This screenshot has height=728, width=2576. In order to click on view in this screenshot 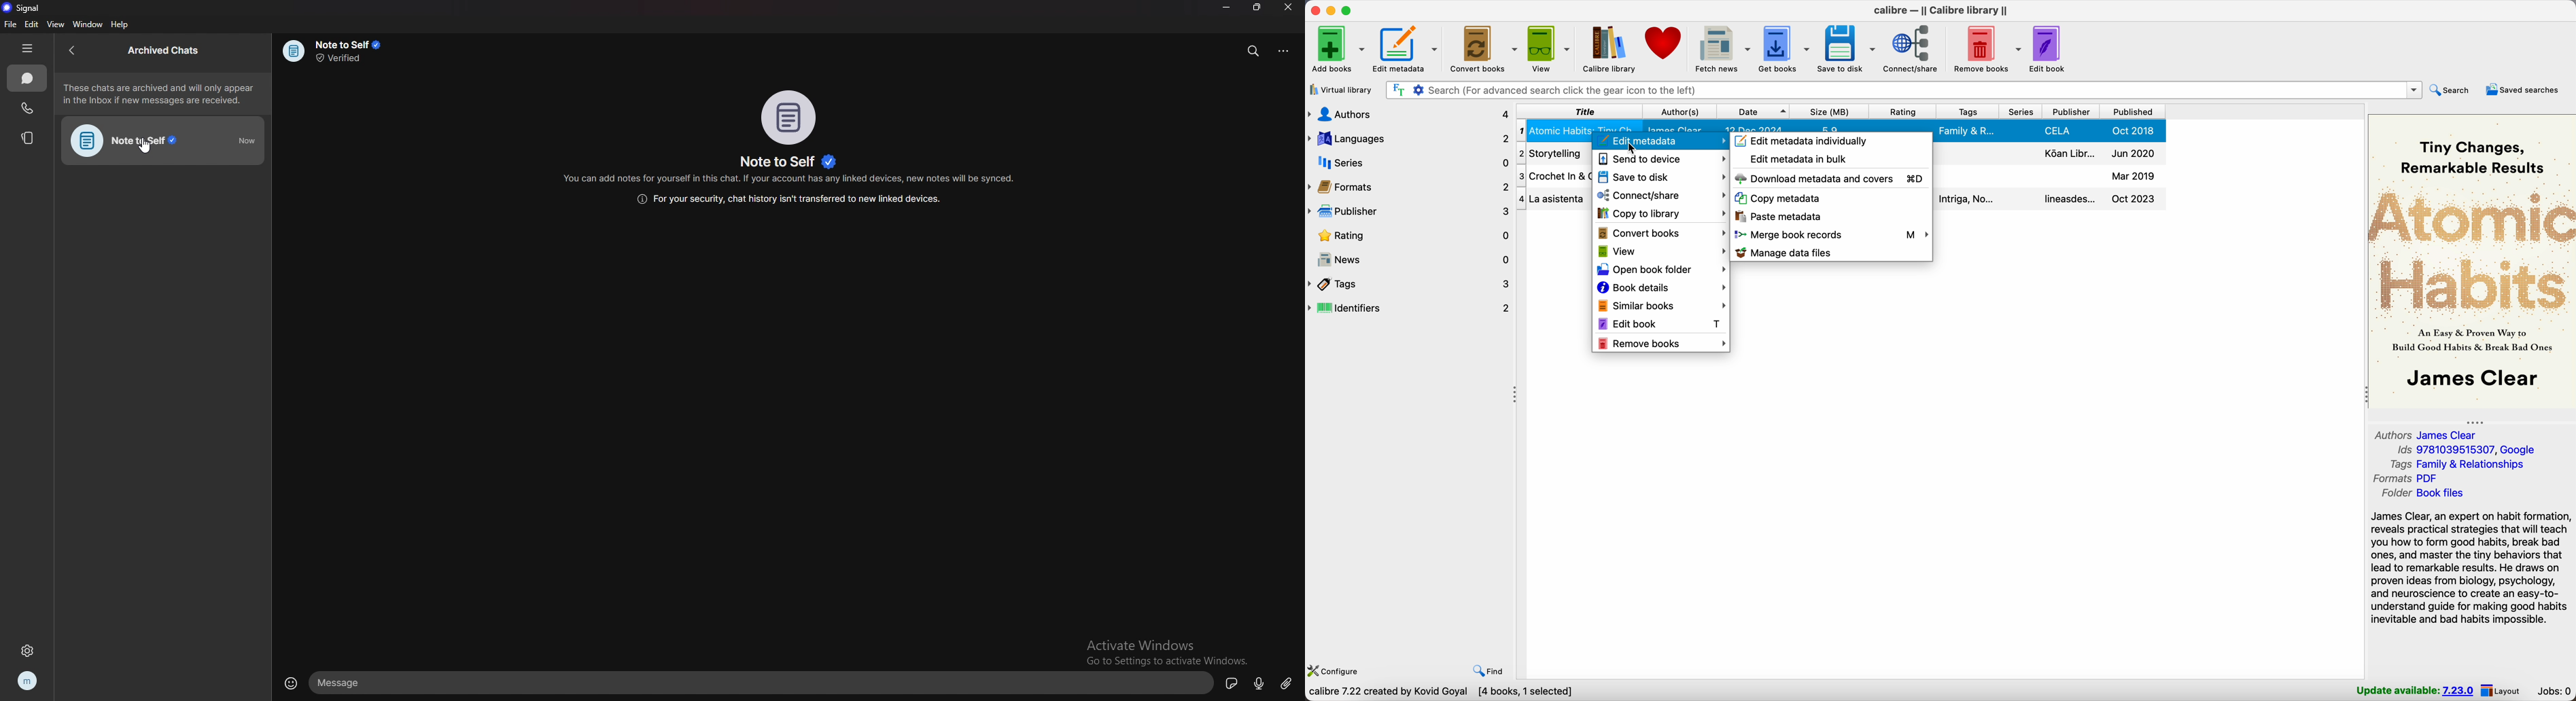, I will do `click(56, 25)`.